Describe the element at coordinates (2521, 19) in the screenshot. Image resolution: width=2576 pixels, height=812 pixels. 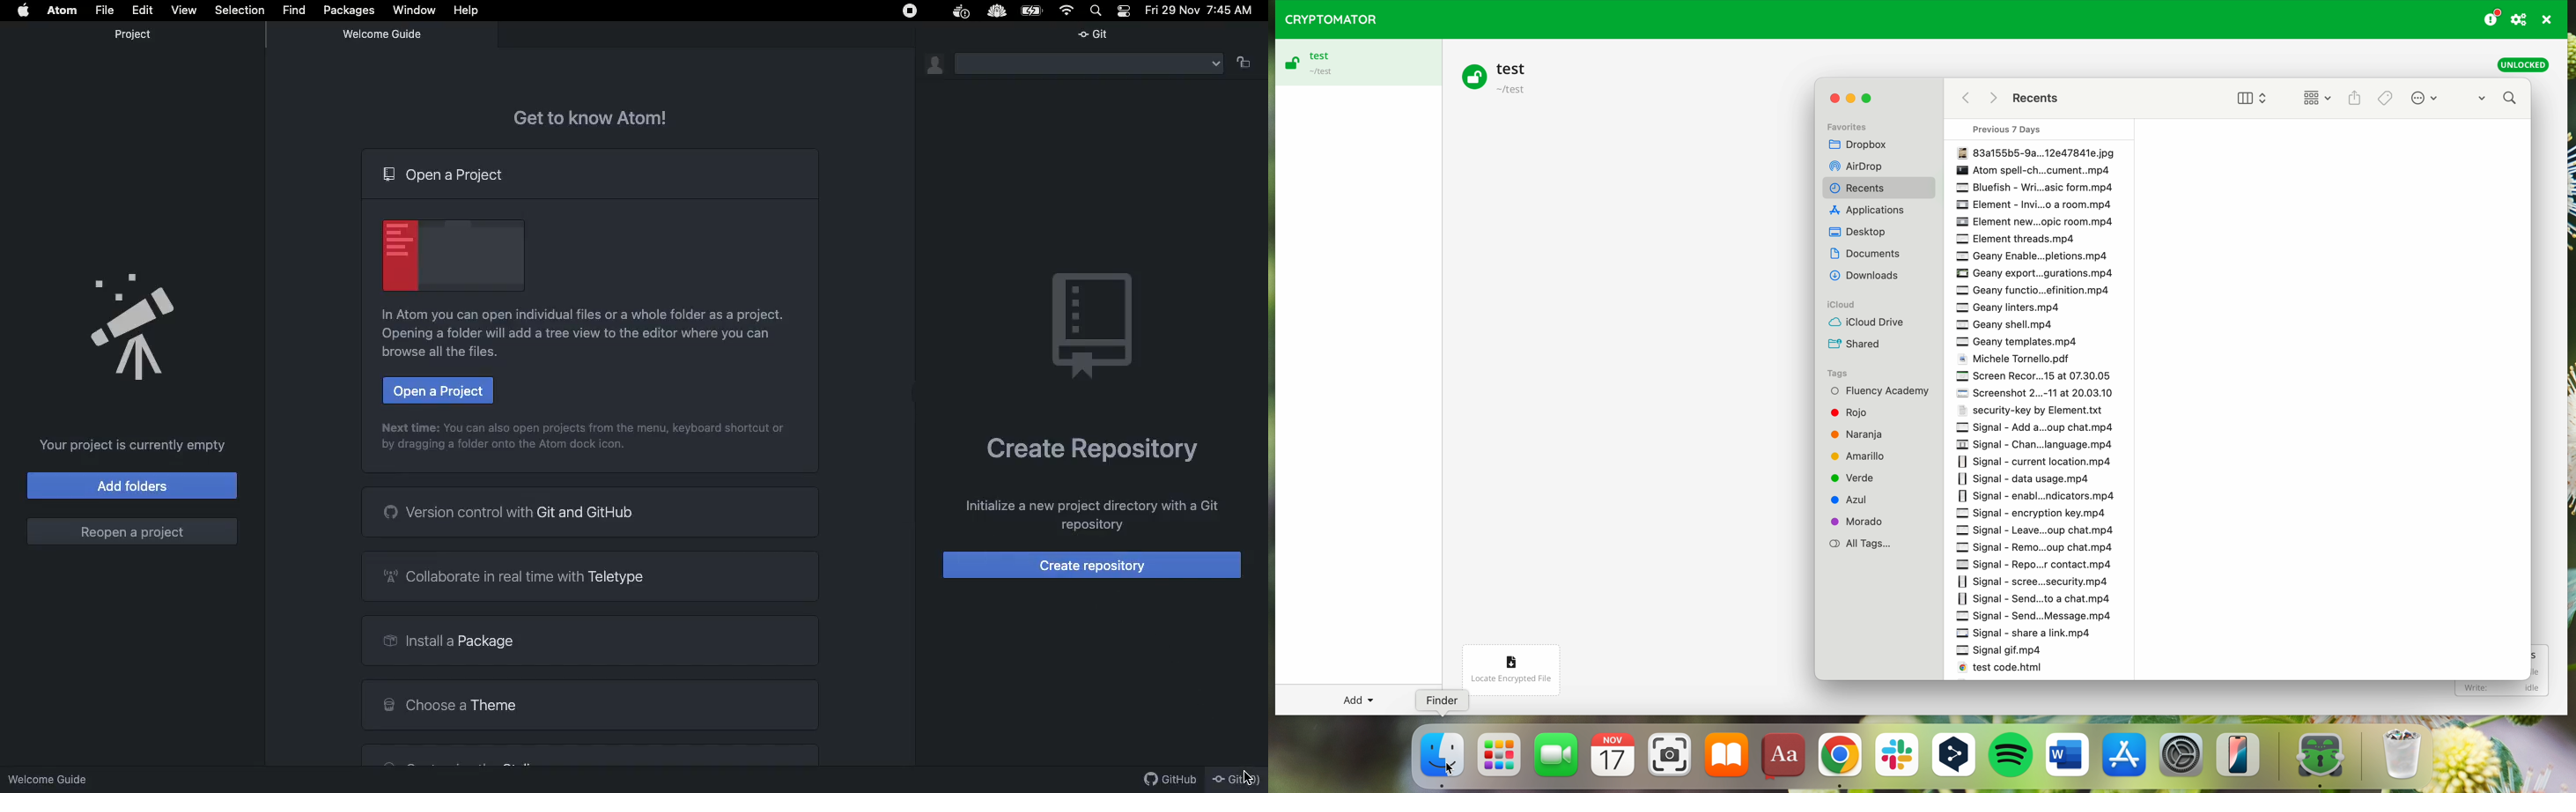
I see `preferences` at that location.